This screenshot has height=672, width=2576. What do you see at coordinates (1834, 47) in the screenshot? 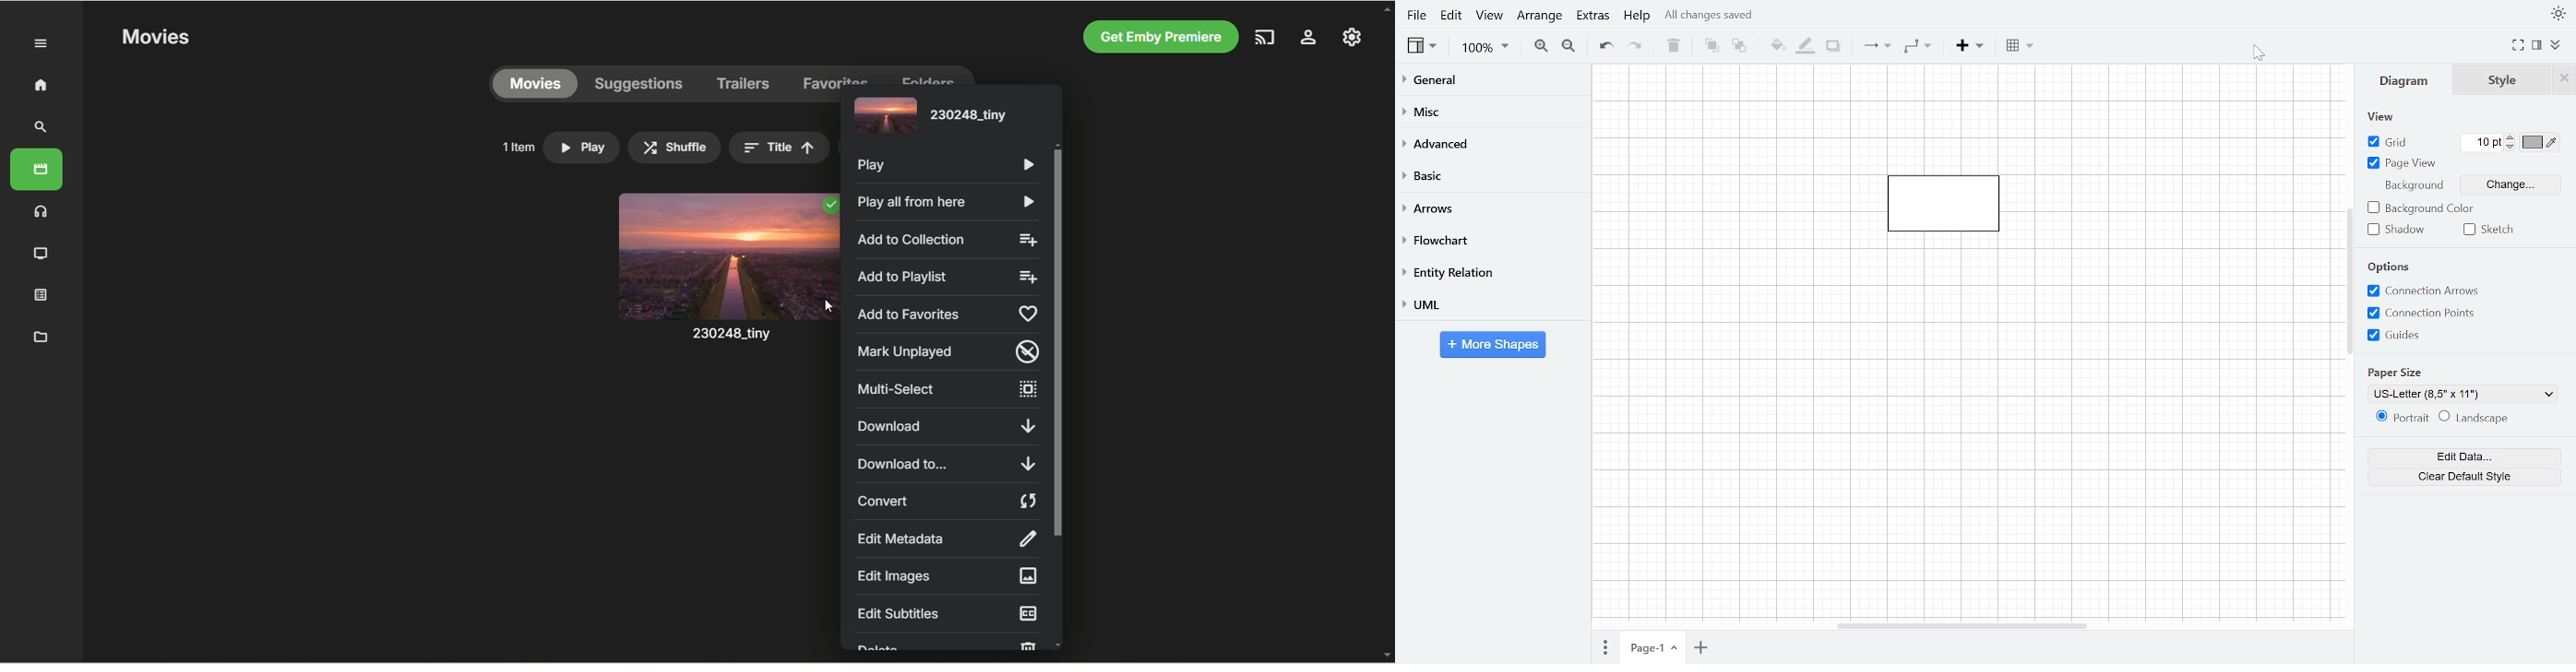
I see `Shadow` at bounding box center [1834, 47].